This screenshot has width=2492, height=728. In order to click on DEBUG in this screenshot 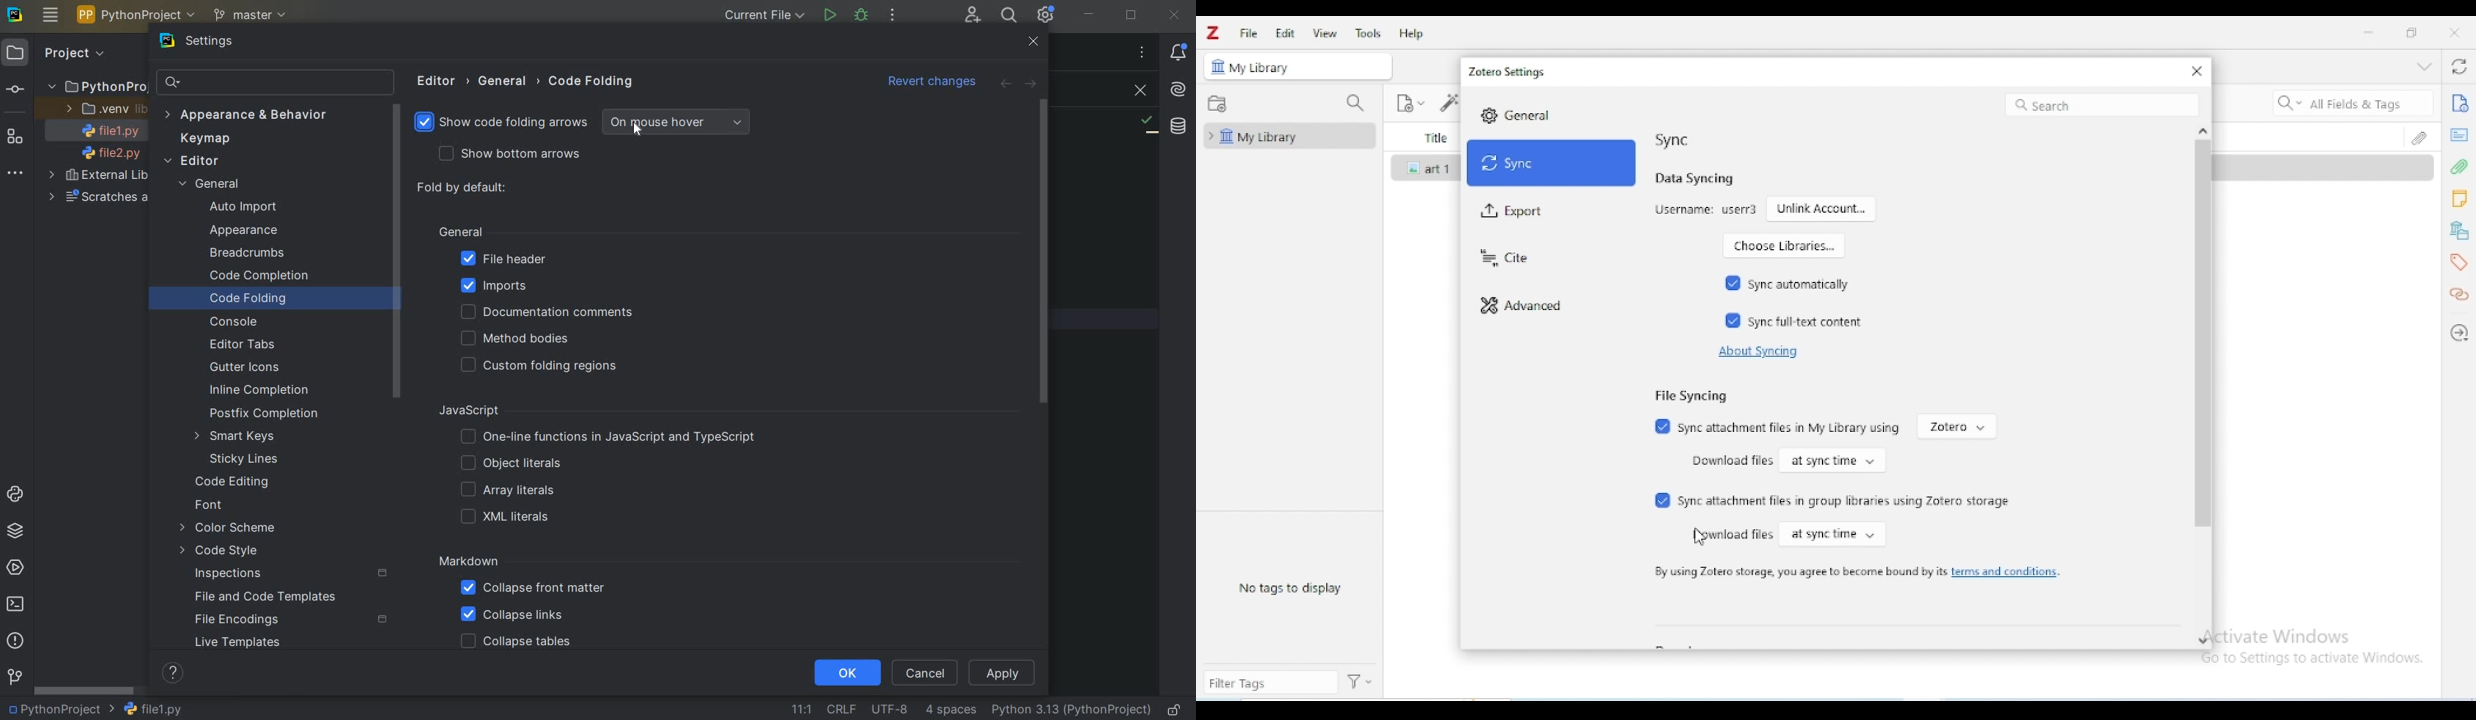, I will do `click(863, 16)`.